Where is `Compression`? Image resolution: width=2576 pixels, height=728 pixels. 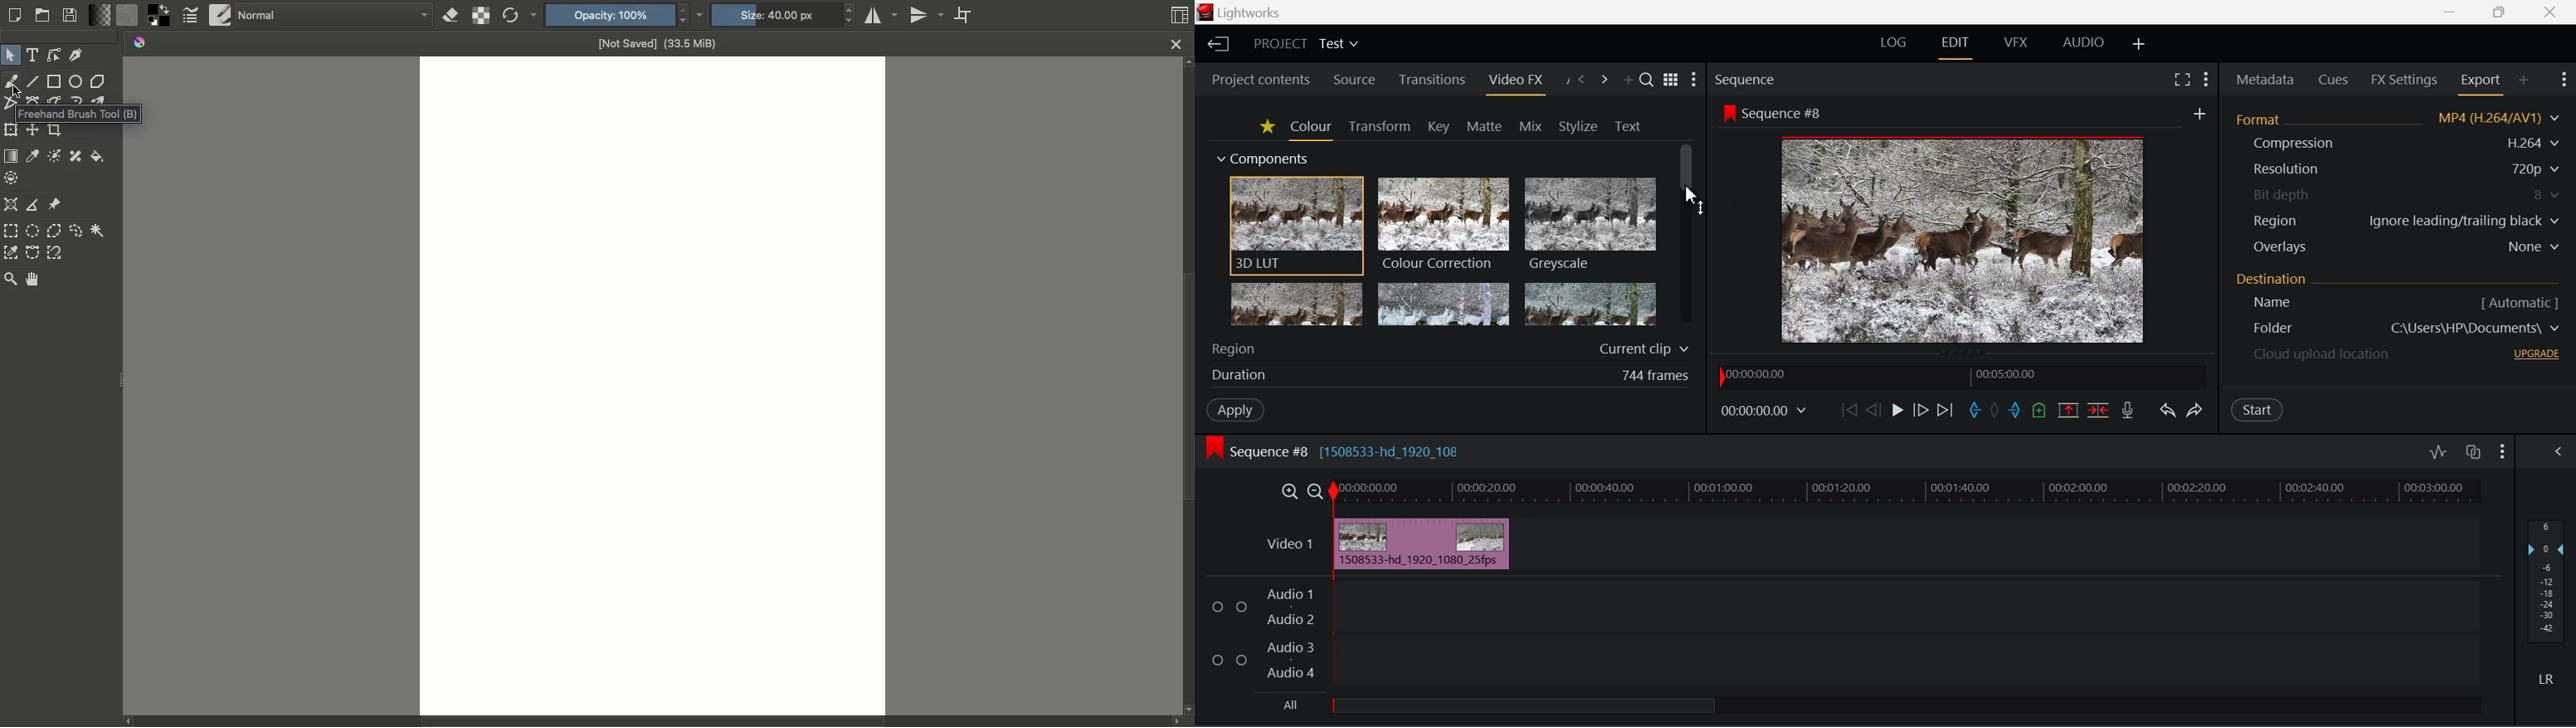
Compression is located at coordinates (2291, 143).